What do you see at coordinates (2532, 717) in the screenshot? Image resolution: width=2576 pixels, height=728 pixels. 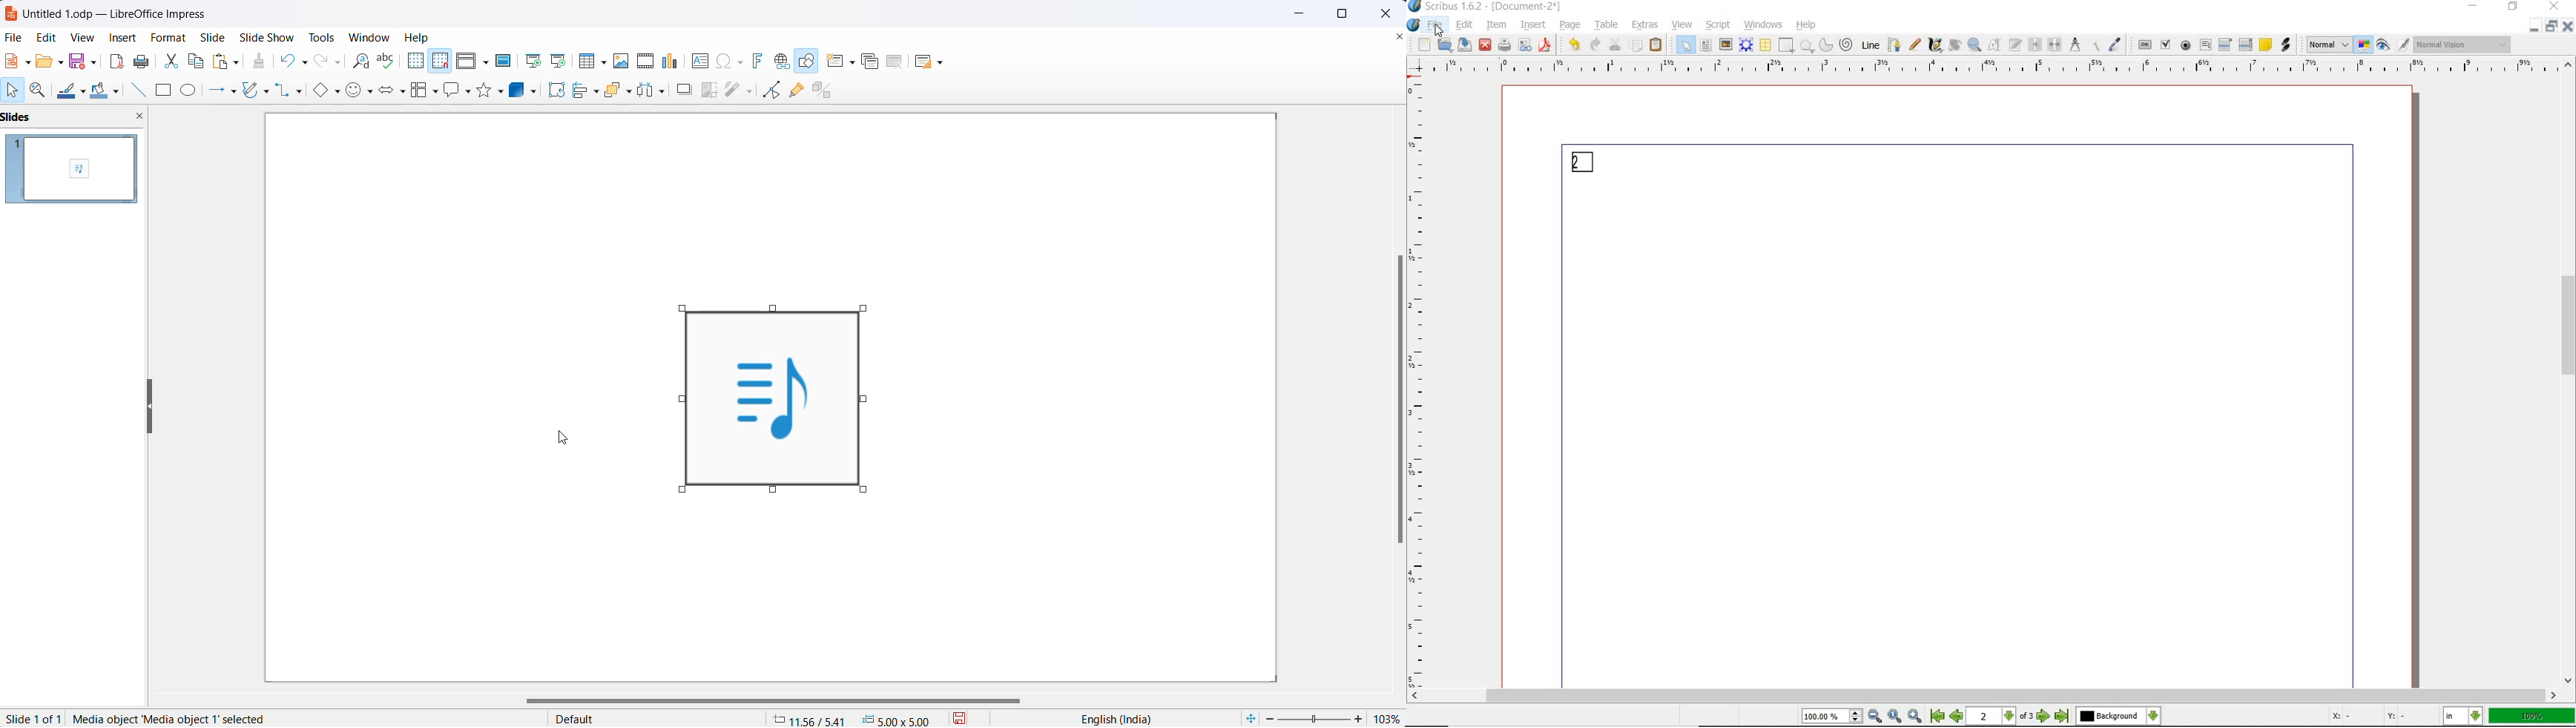 I see `zoom factor 100%` at bounding box center [2532, 717].